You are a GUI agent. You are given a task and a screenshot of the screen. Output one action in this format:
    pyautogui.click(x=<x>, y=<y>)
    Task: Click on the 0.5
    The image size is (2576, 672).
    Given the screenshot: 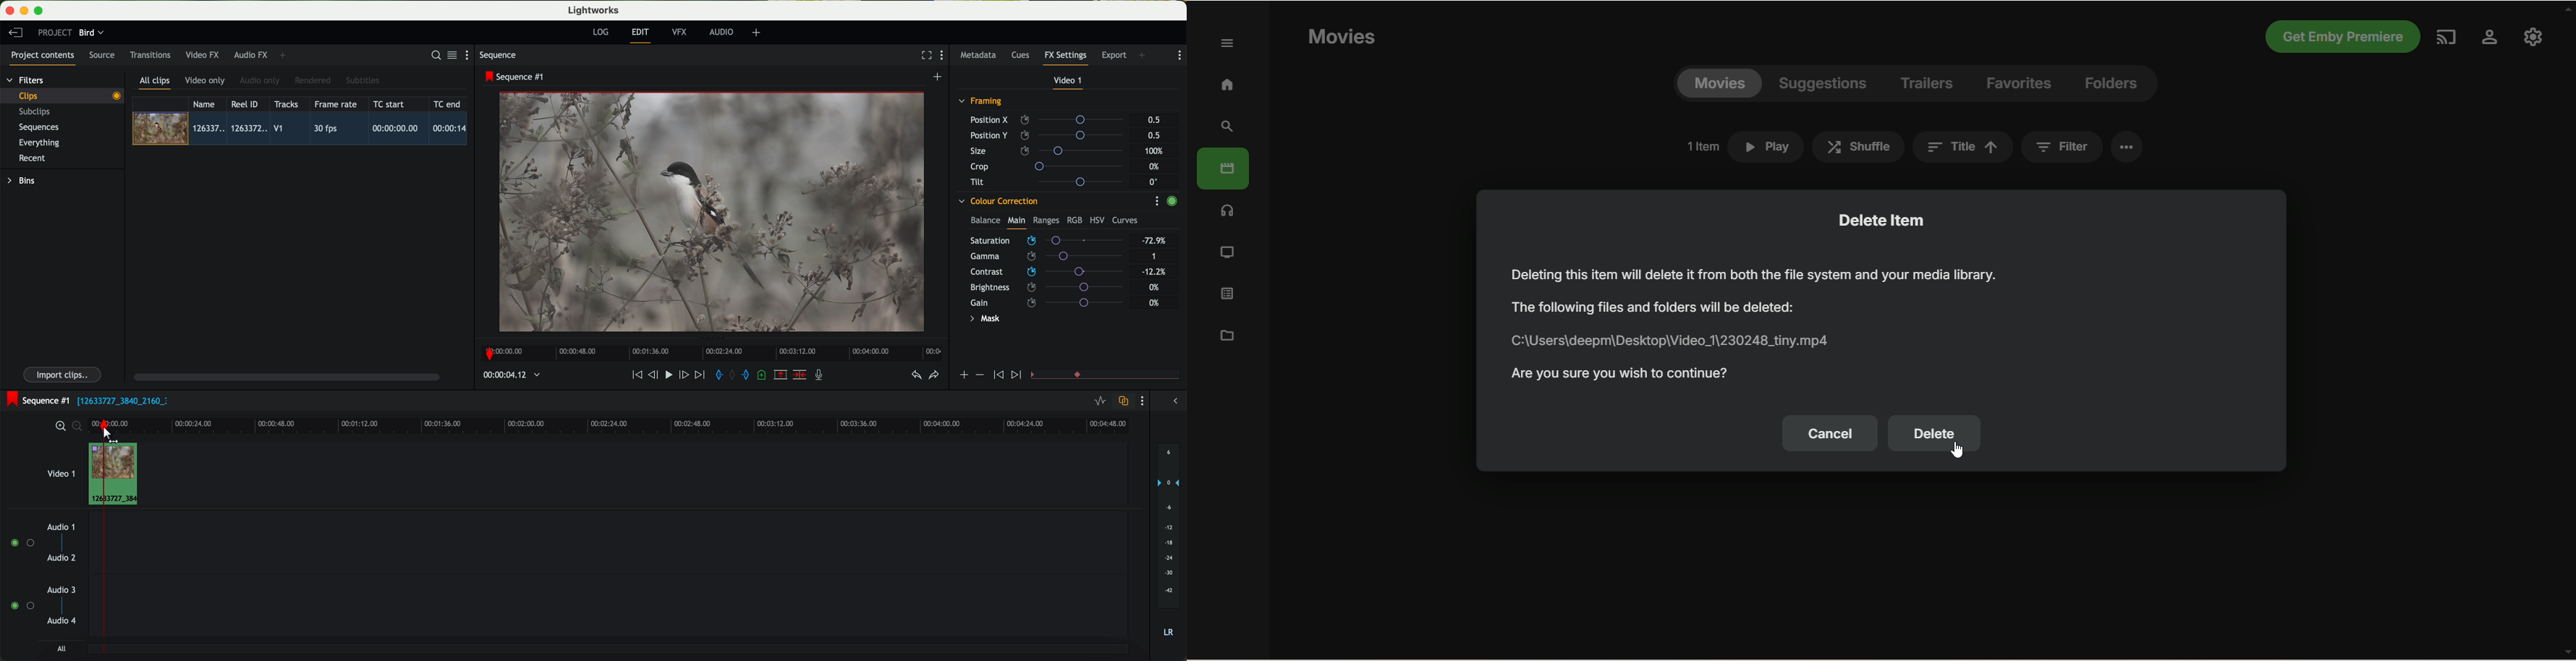 What is the action you would take?
    pyautogui.click(x=1154, y=135)
    